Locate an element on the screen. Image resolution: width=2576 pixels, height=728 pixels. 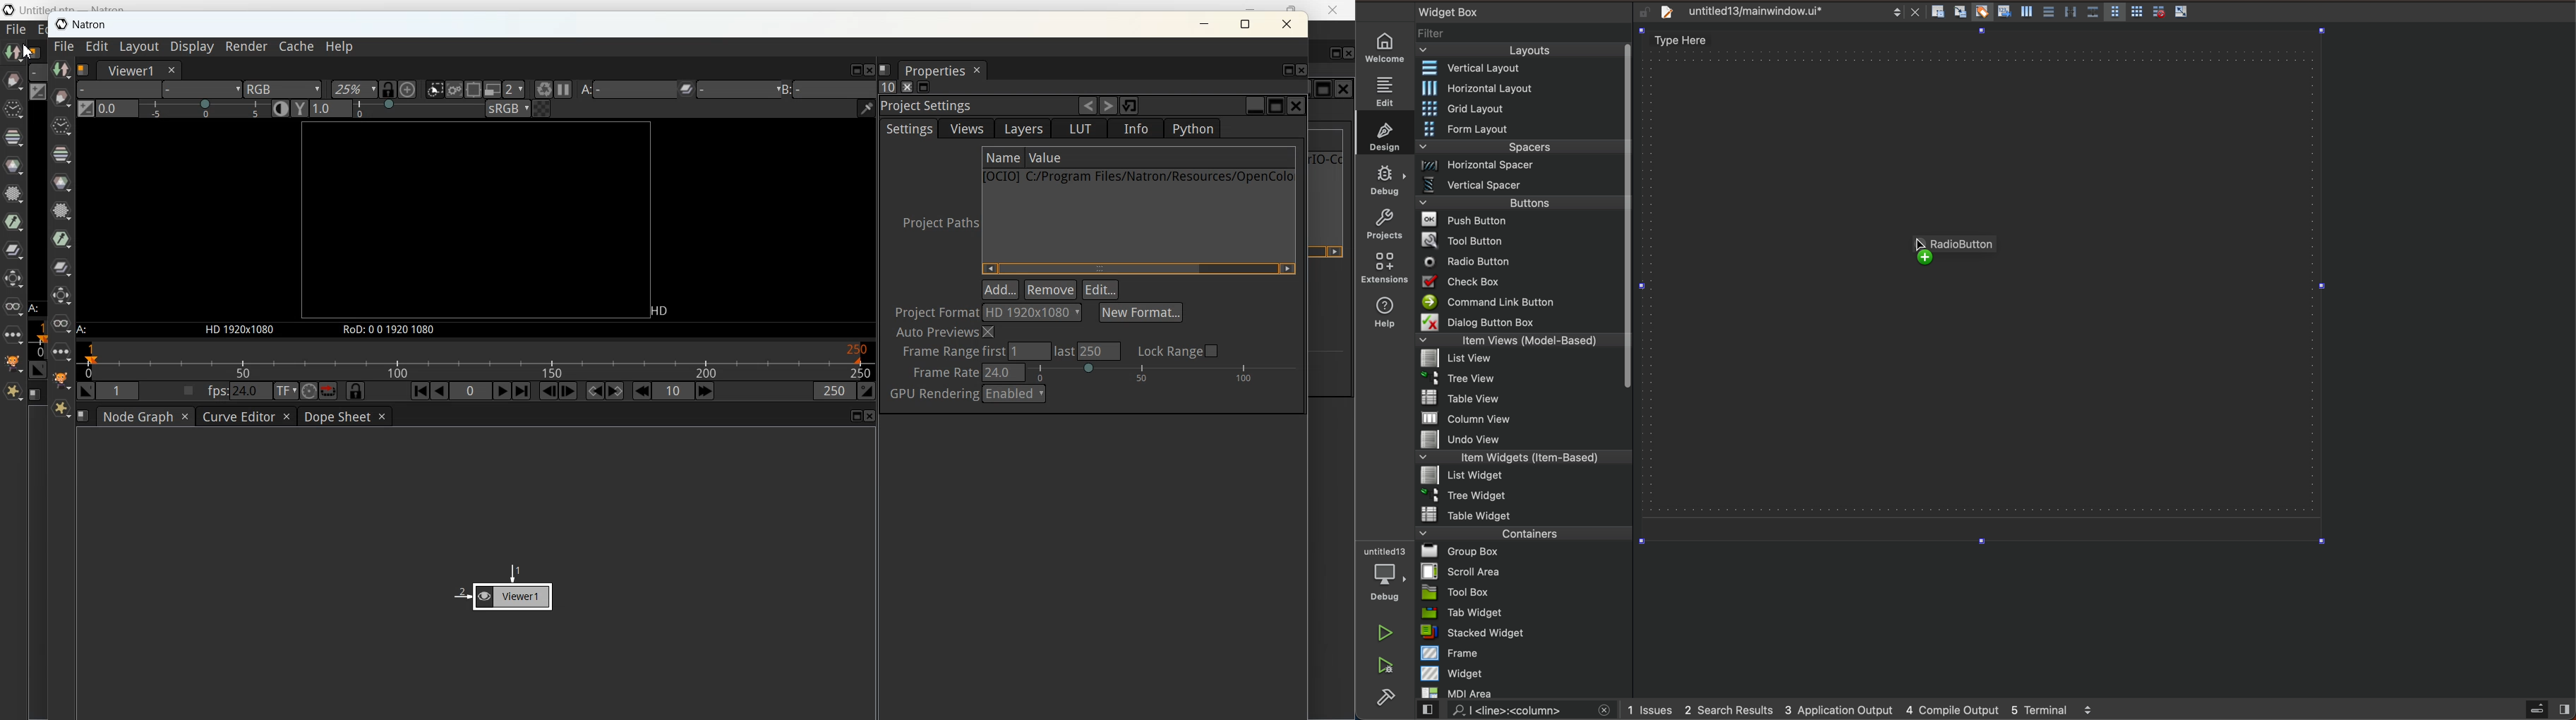
 is located at coordinates (2003, 13).